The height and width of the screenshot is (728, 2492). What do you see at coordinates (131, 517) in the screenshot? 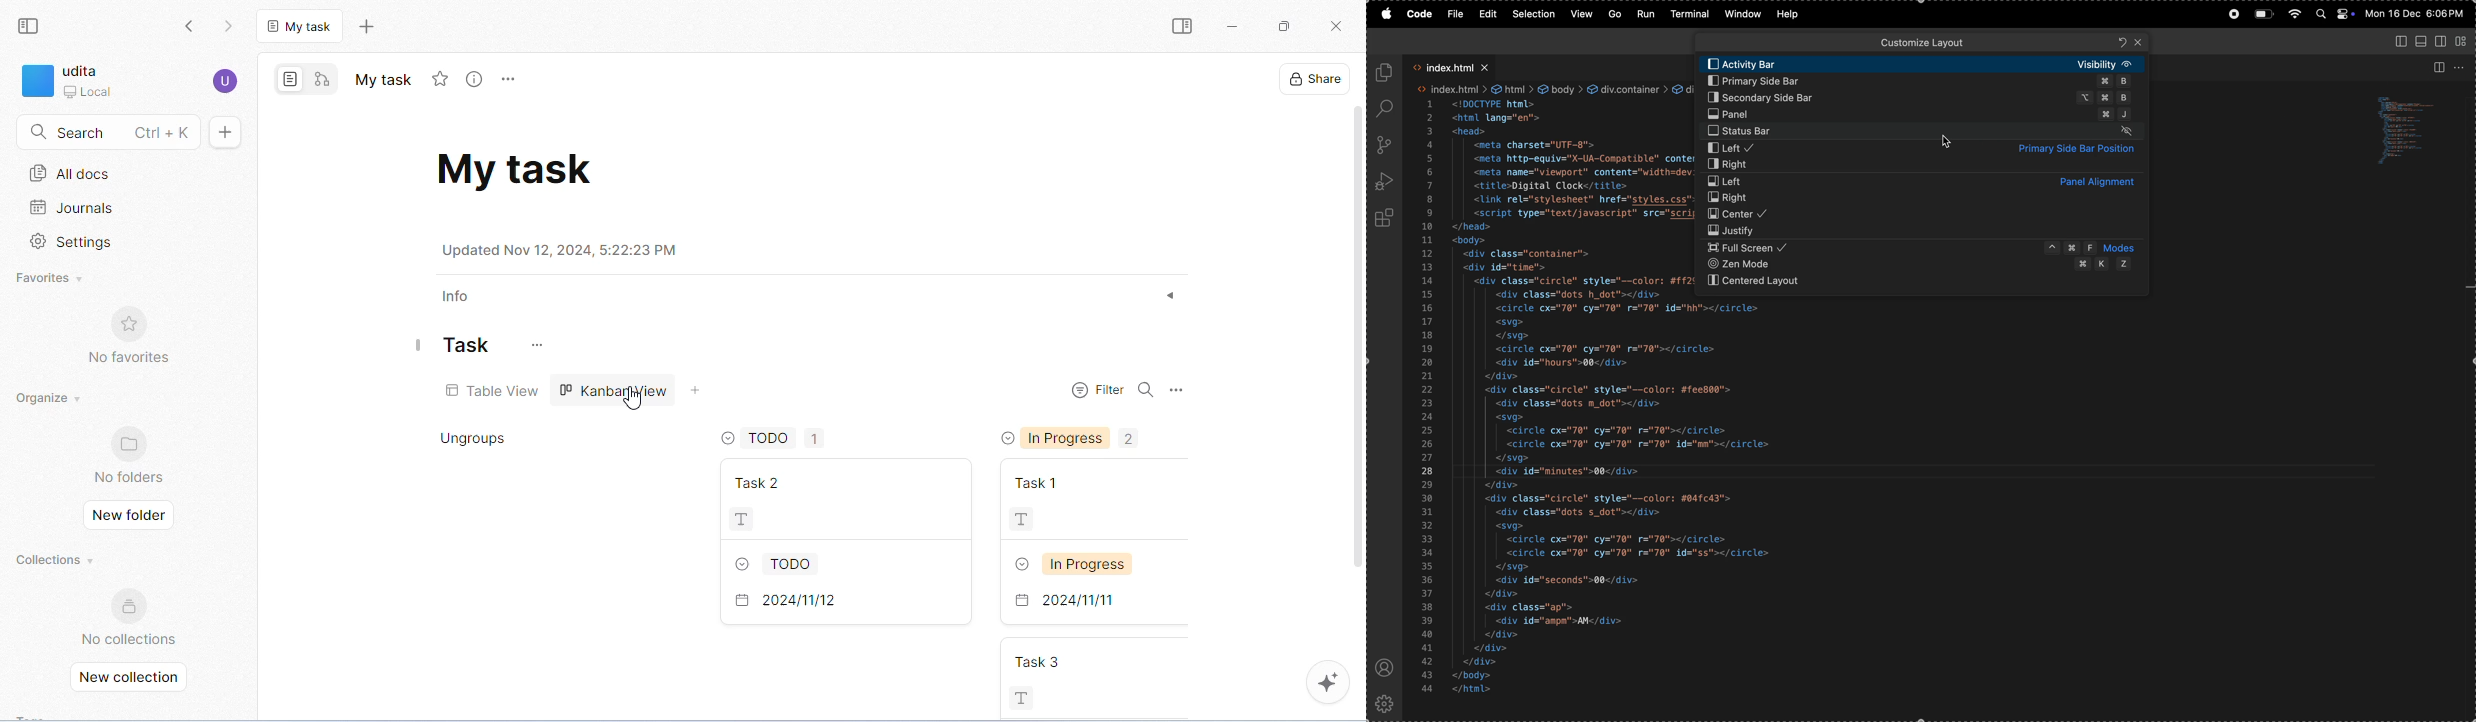
I see `new folder` at bounding box center [131, 517].